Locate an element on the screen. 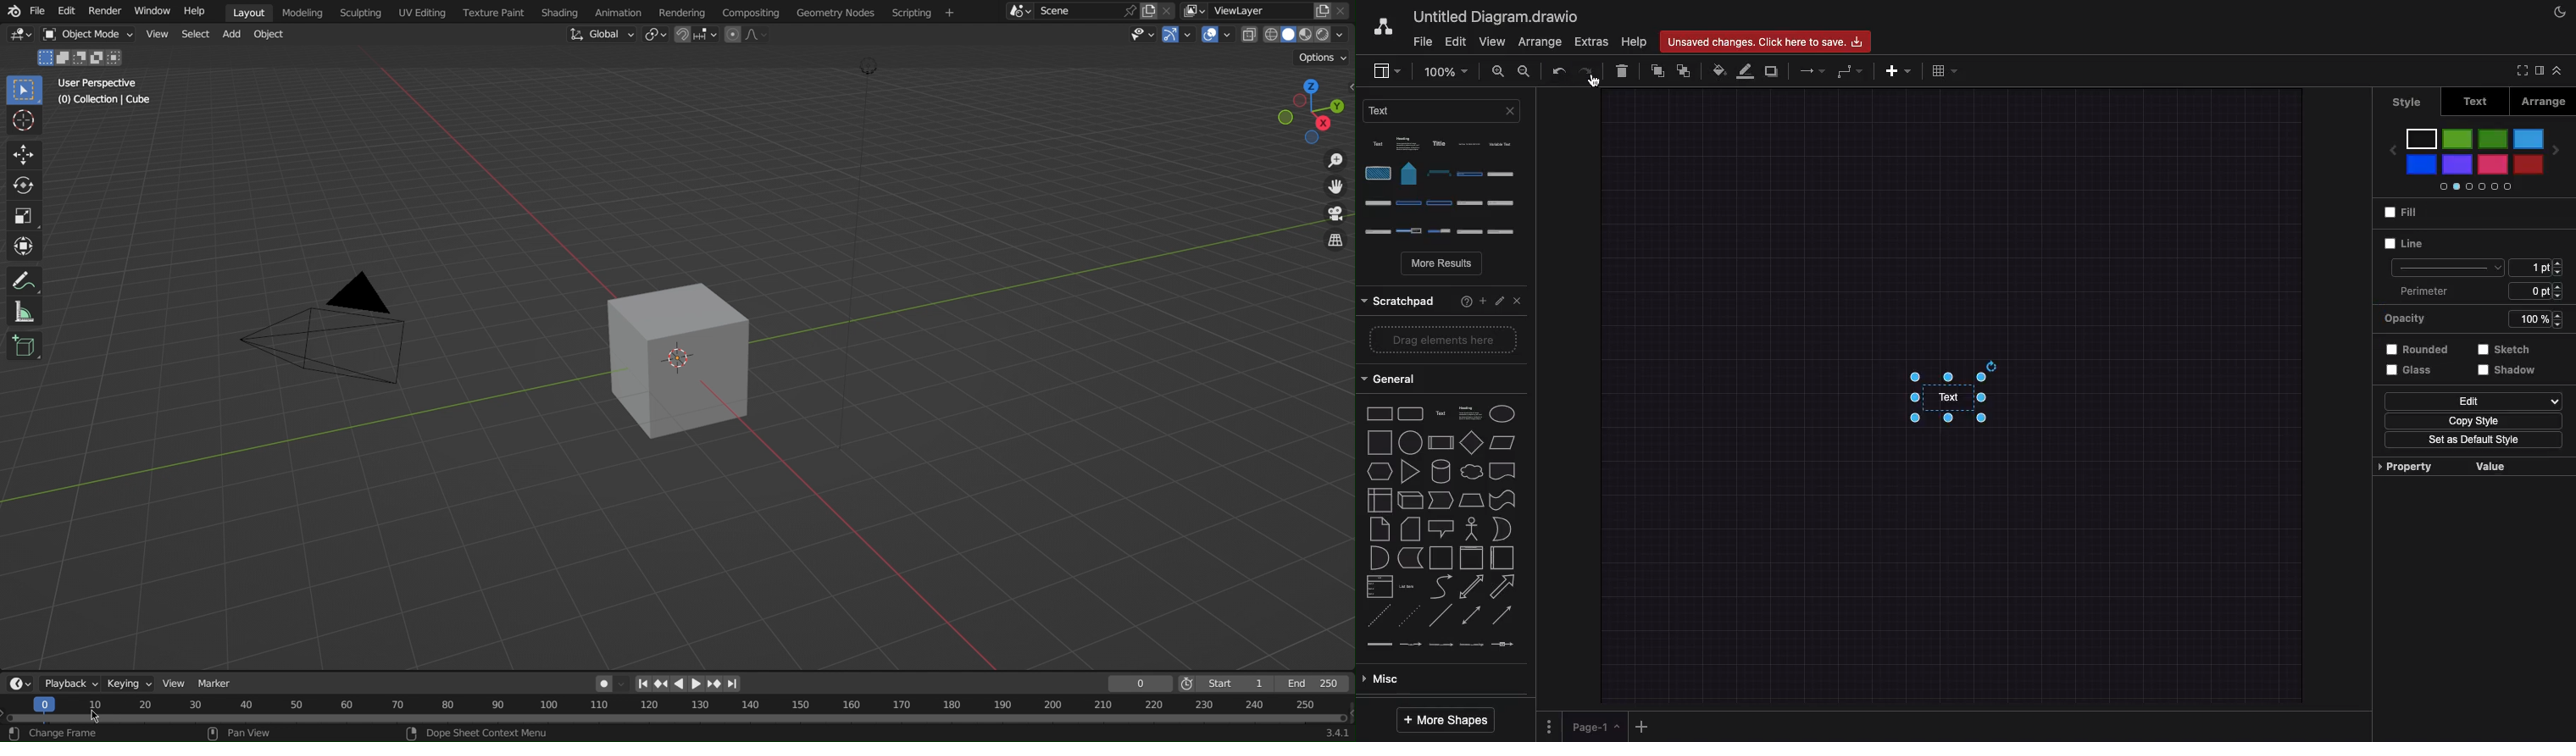 The height and width of the screenshot is (756, 2576). Line is located at coordinates (2401, 243).